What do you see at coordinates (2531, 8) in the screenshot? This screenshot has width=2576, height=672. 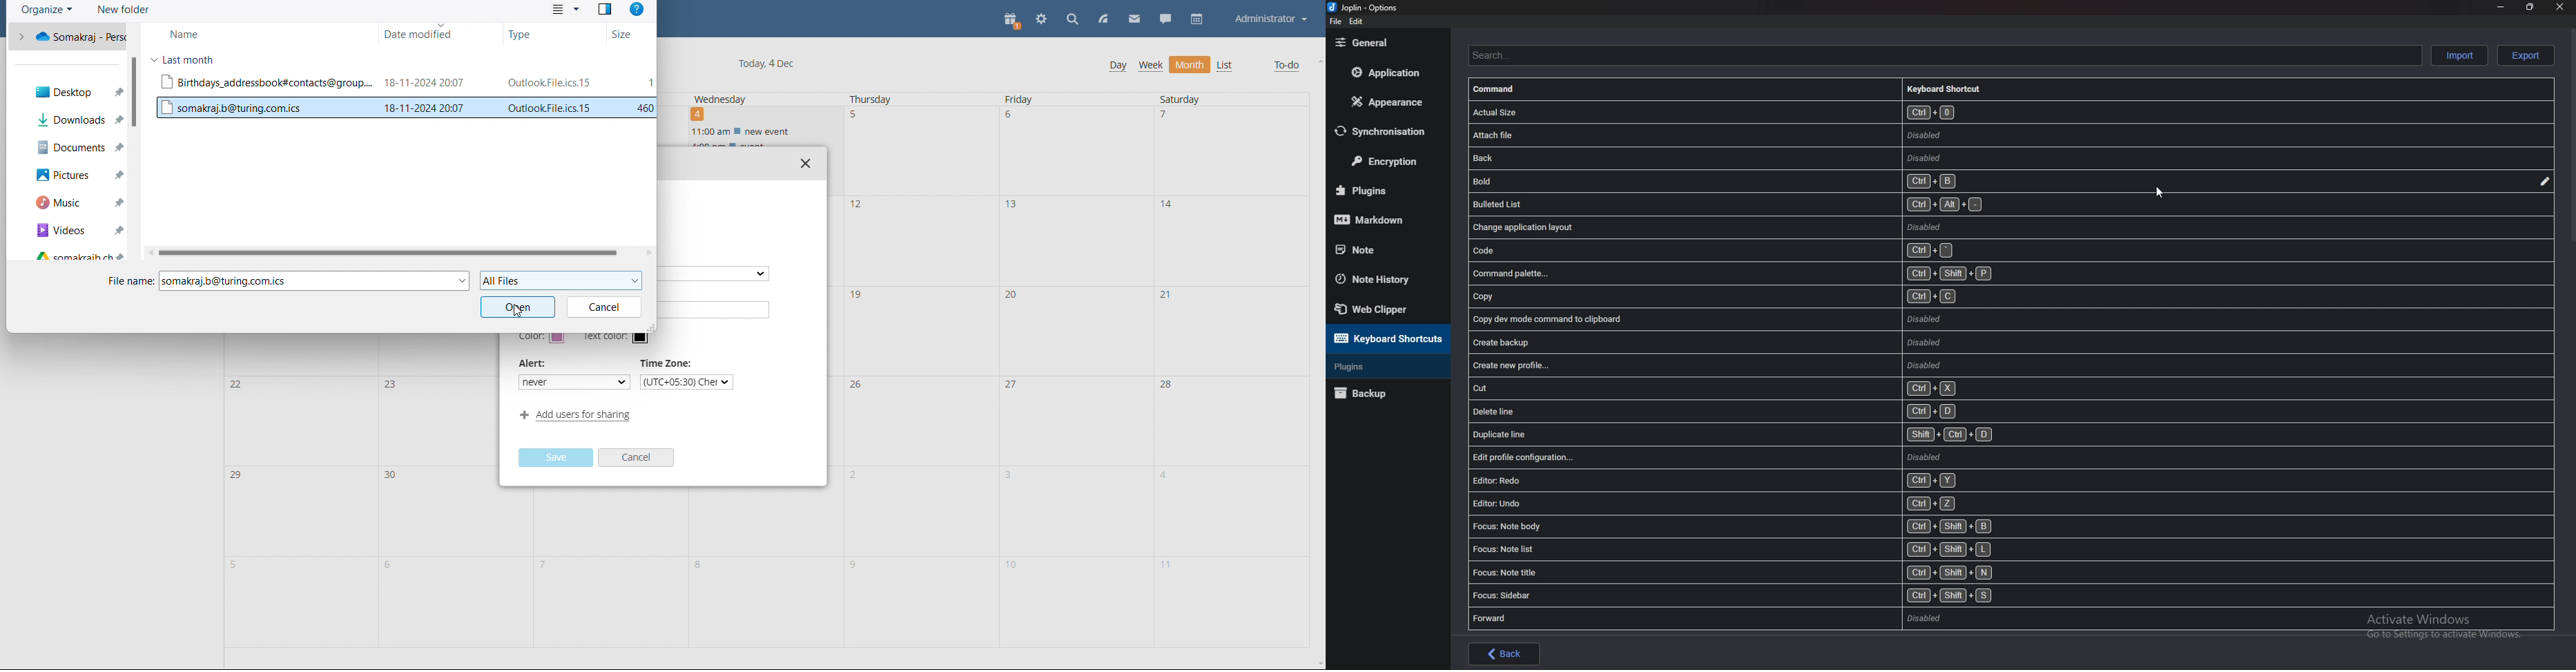 I see `resize` at bounding box center [2531, 8].